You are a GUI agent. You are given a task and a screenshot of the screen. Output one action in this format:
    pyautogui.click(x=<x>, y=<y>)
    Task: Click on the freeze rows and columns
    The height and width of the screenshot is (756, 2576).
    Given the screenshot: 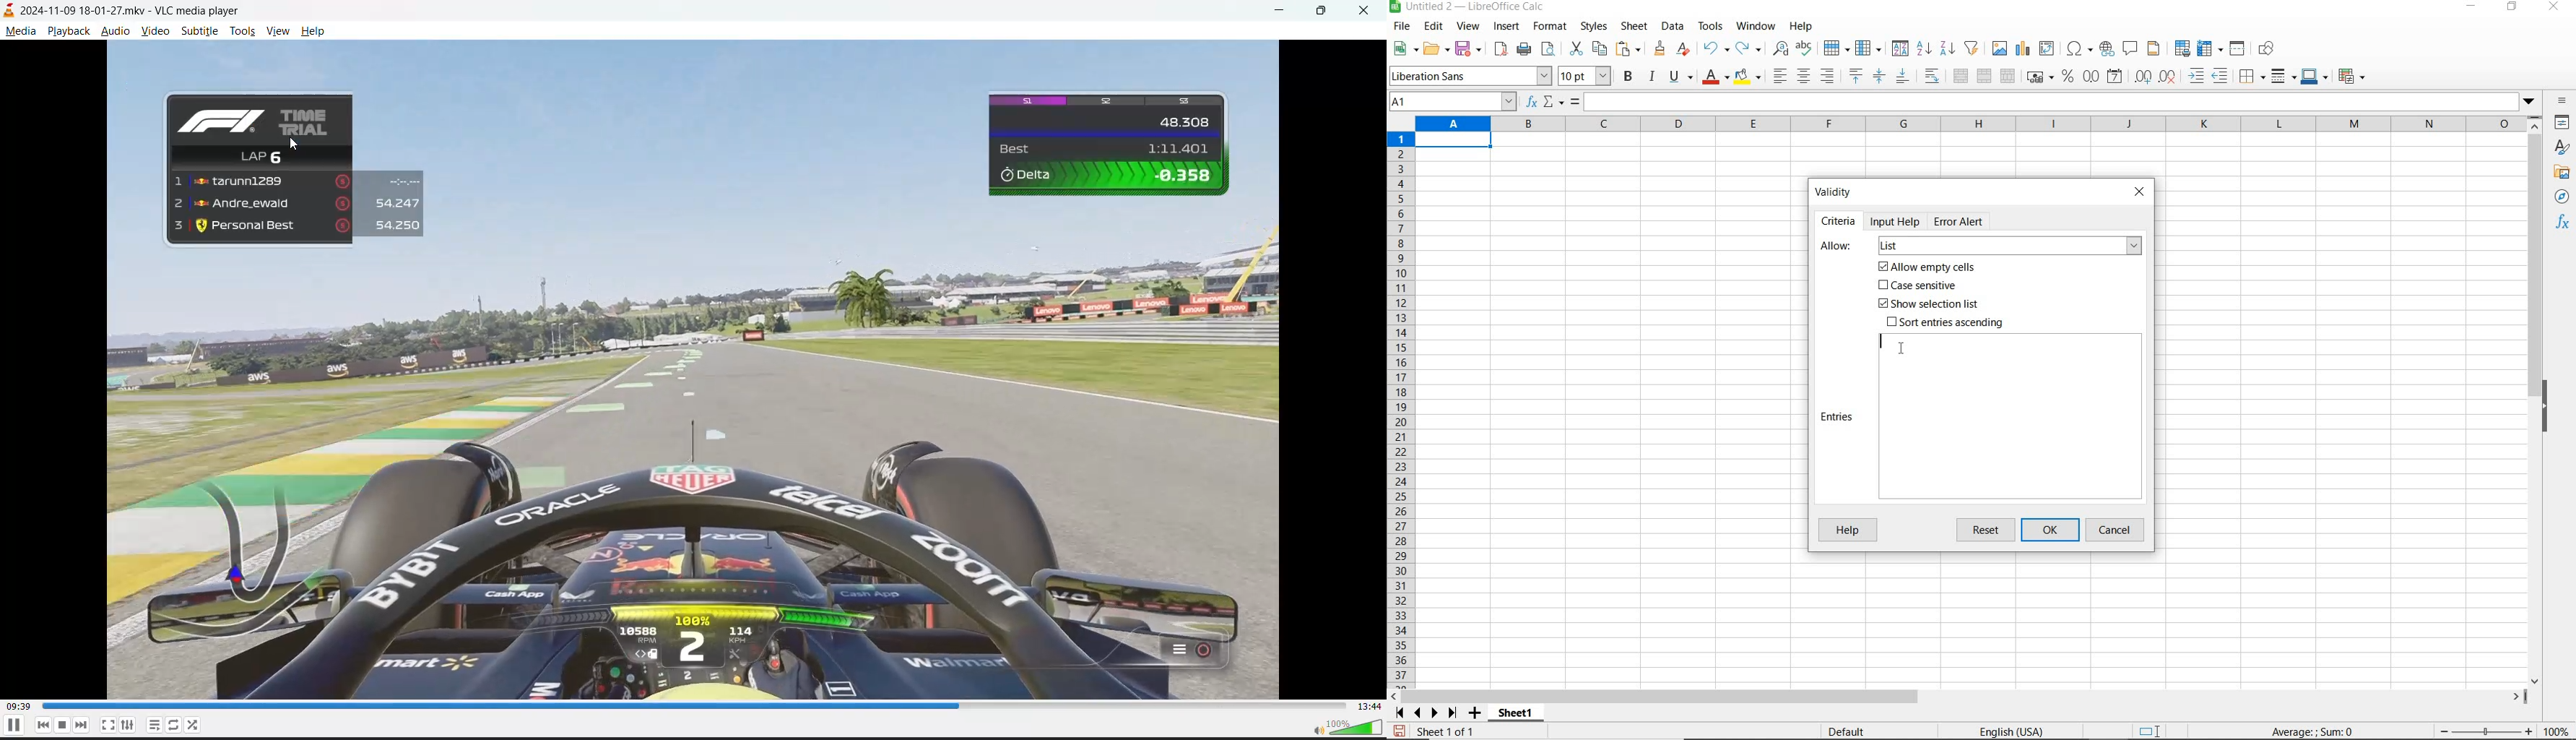 What is the action you would take?
    pyautogui.click(x=2211, y=49)
    